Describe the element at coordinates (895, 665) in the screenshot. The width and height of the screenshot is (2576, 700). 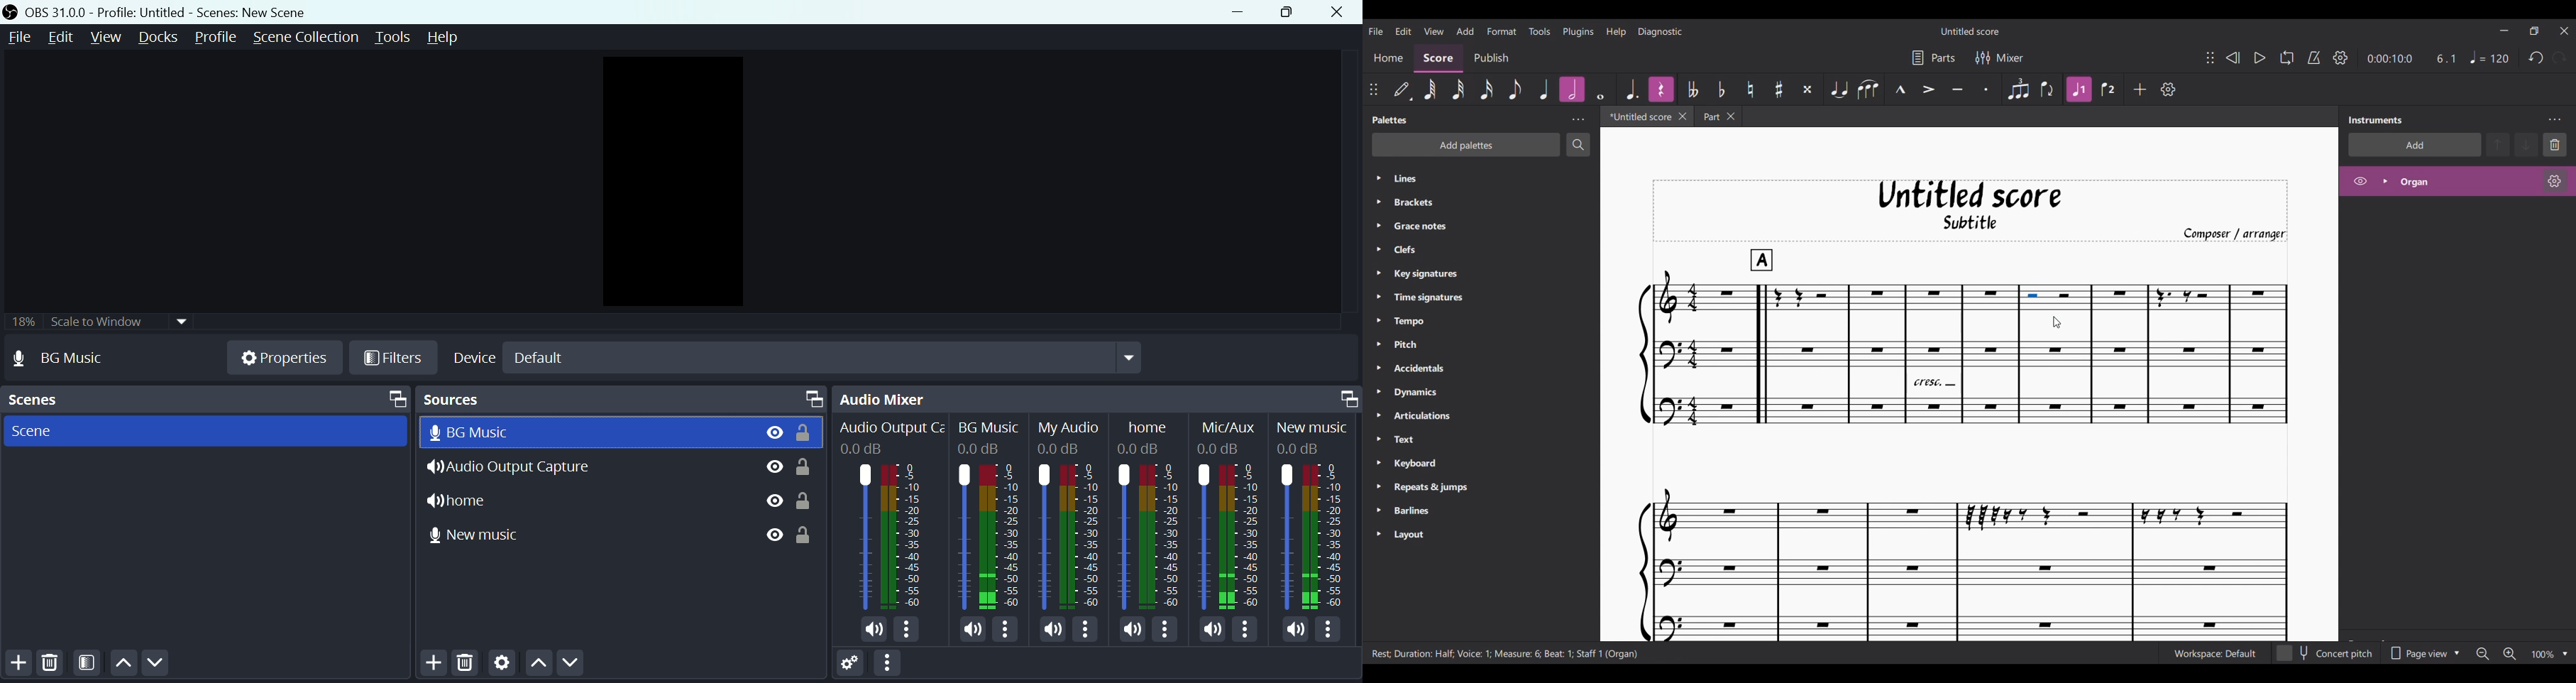
I see `More ` at that location.